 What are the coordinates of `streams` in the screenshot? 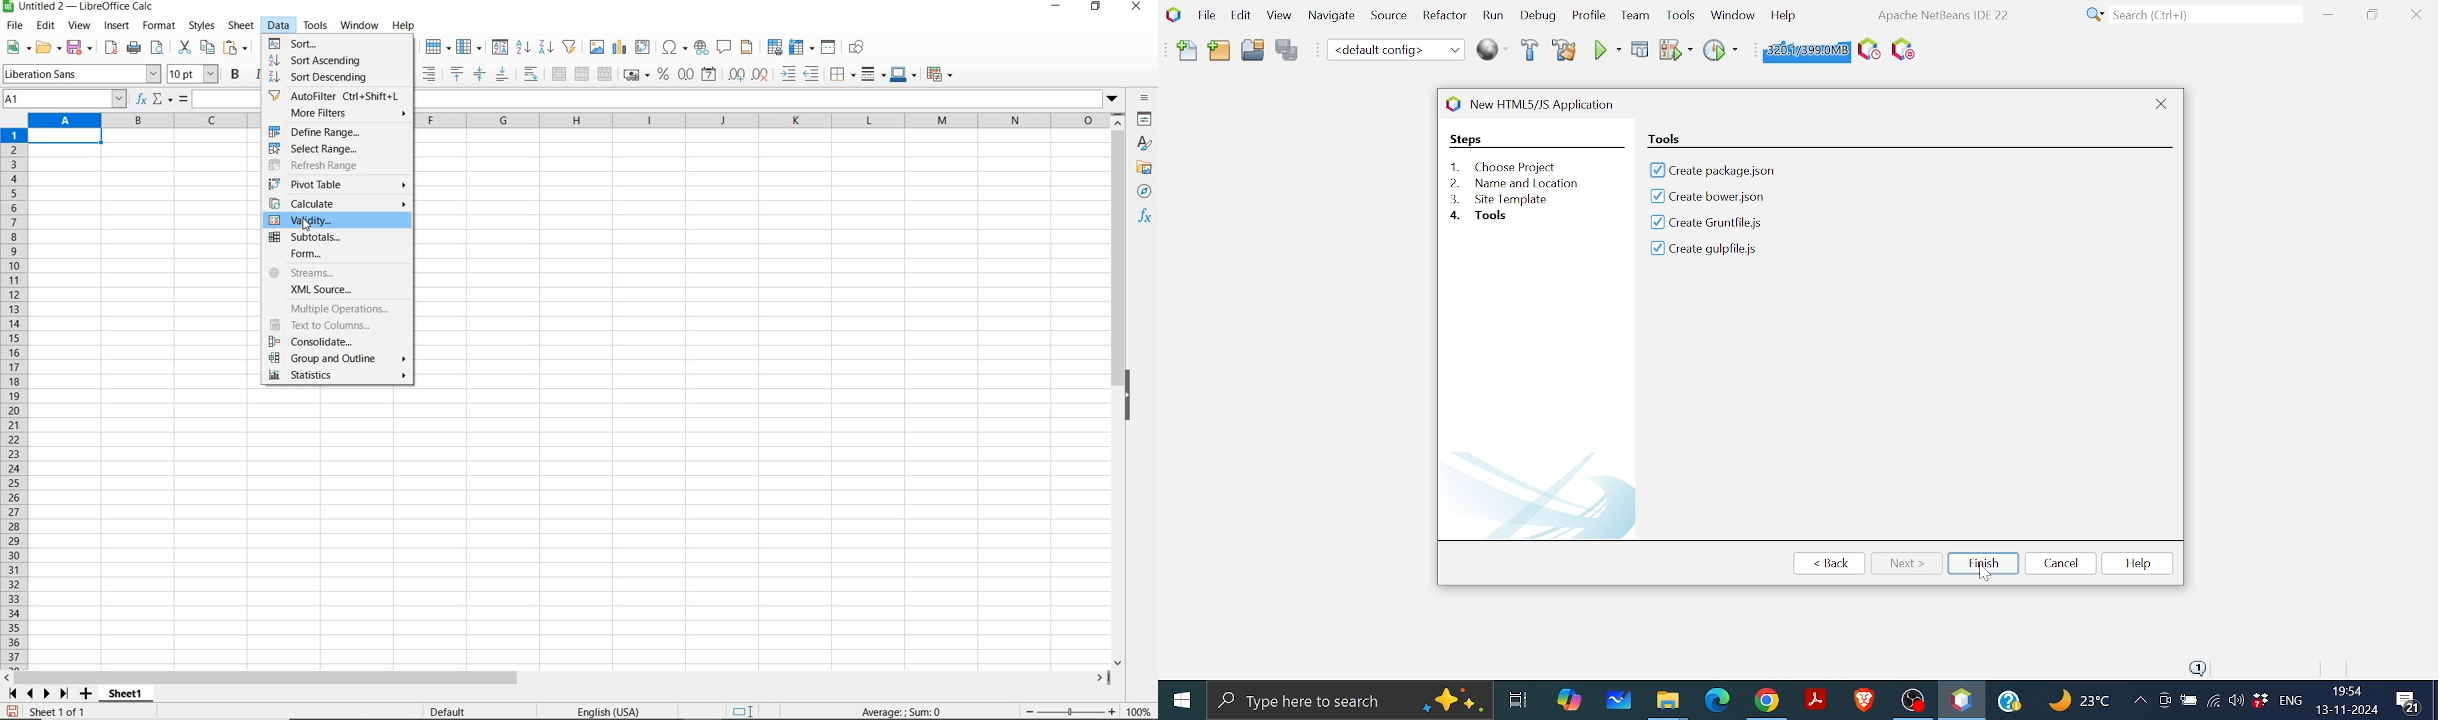 It's located at (335, 272).